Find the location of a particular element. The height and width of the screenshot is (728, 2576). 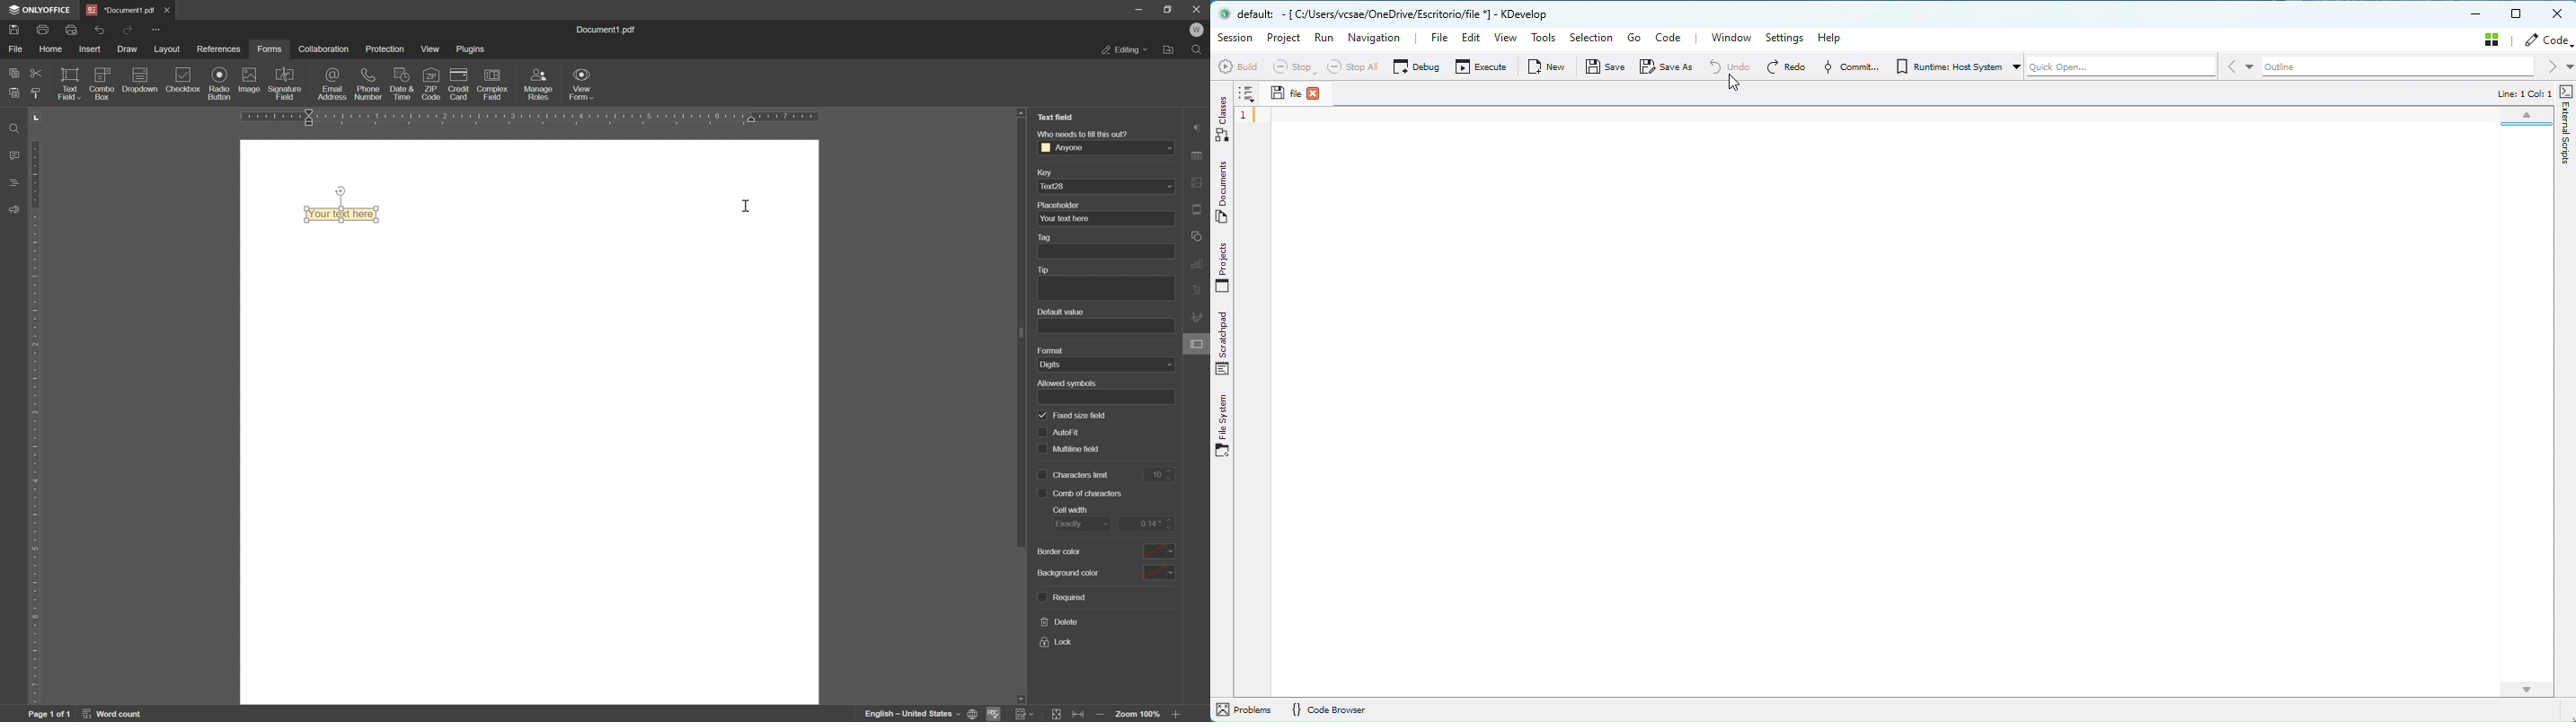

exactly is located at coordinates (1079, 524).